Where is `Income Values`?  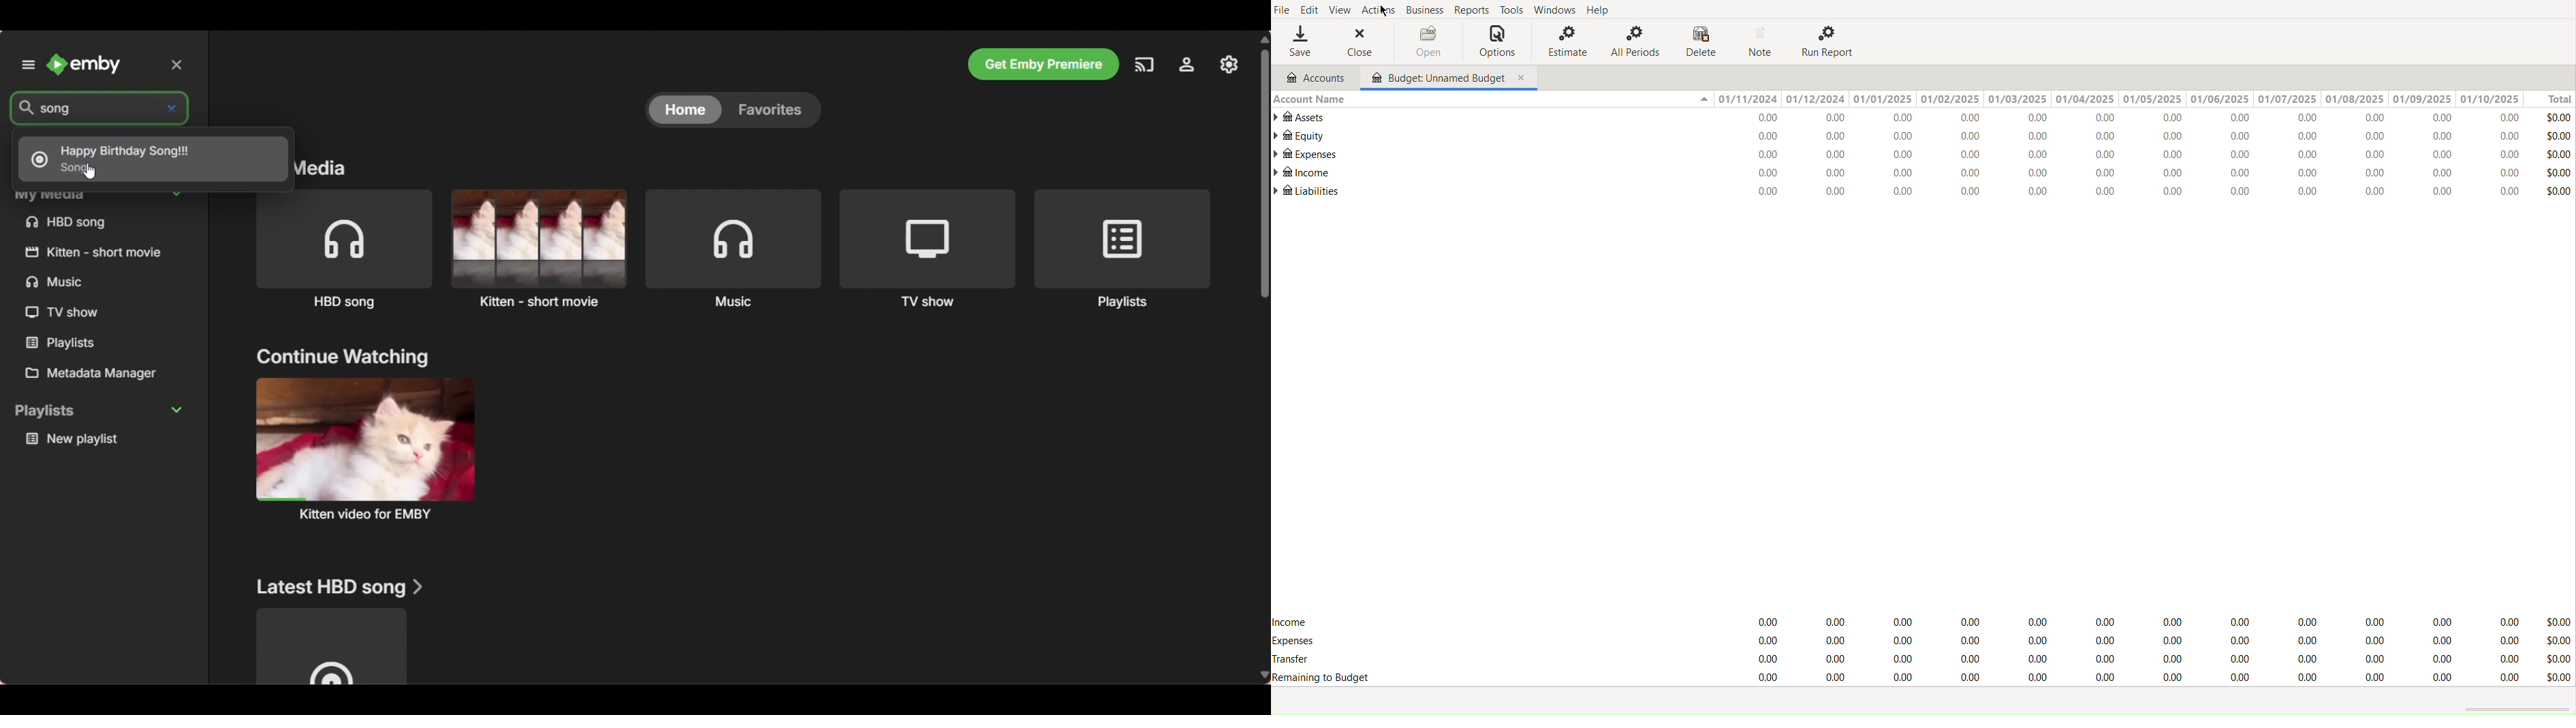
Income Values is located at coordinates (2139, 620).